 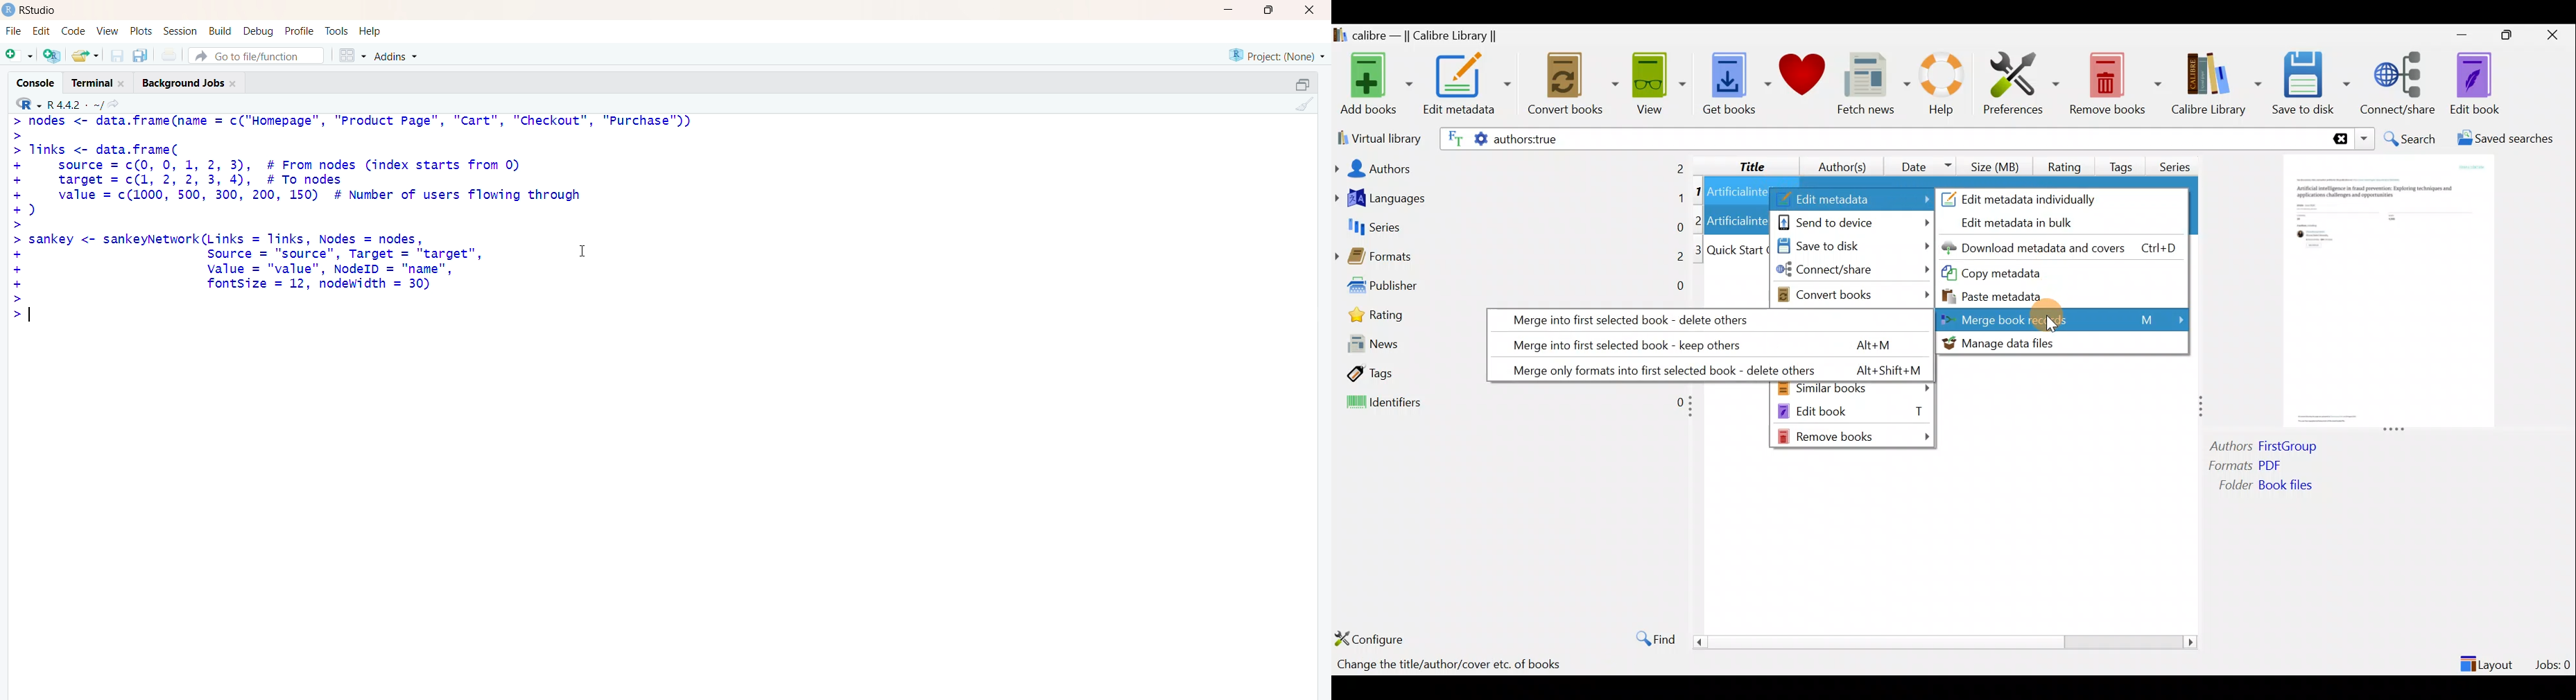 What do you see at coordinates (2005, 295) in the screenshot?
I see `Paste metadata` at bounding box center [2005, 295].